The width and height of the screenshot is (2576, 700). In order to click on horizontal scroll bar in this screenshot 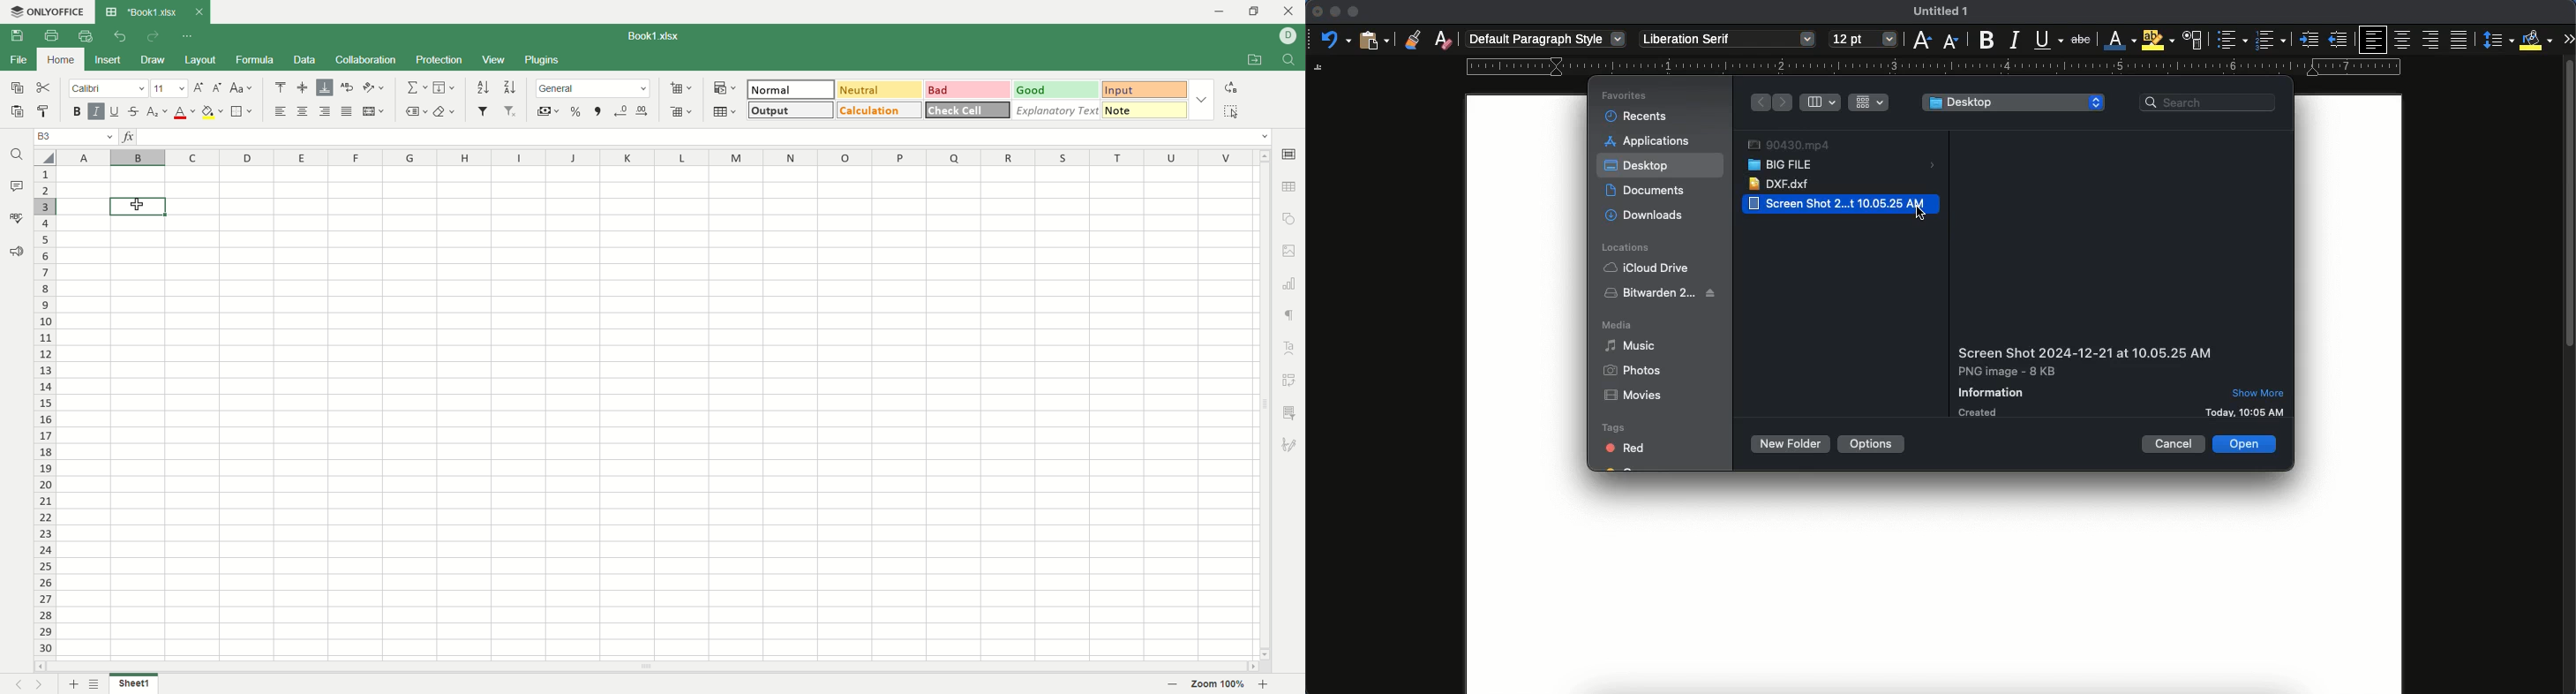, I will do `click(649, 667)`.